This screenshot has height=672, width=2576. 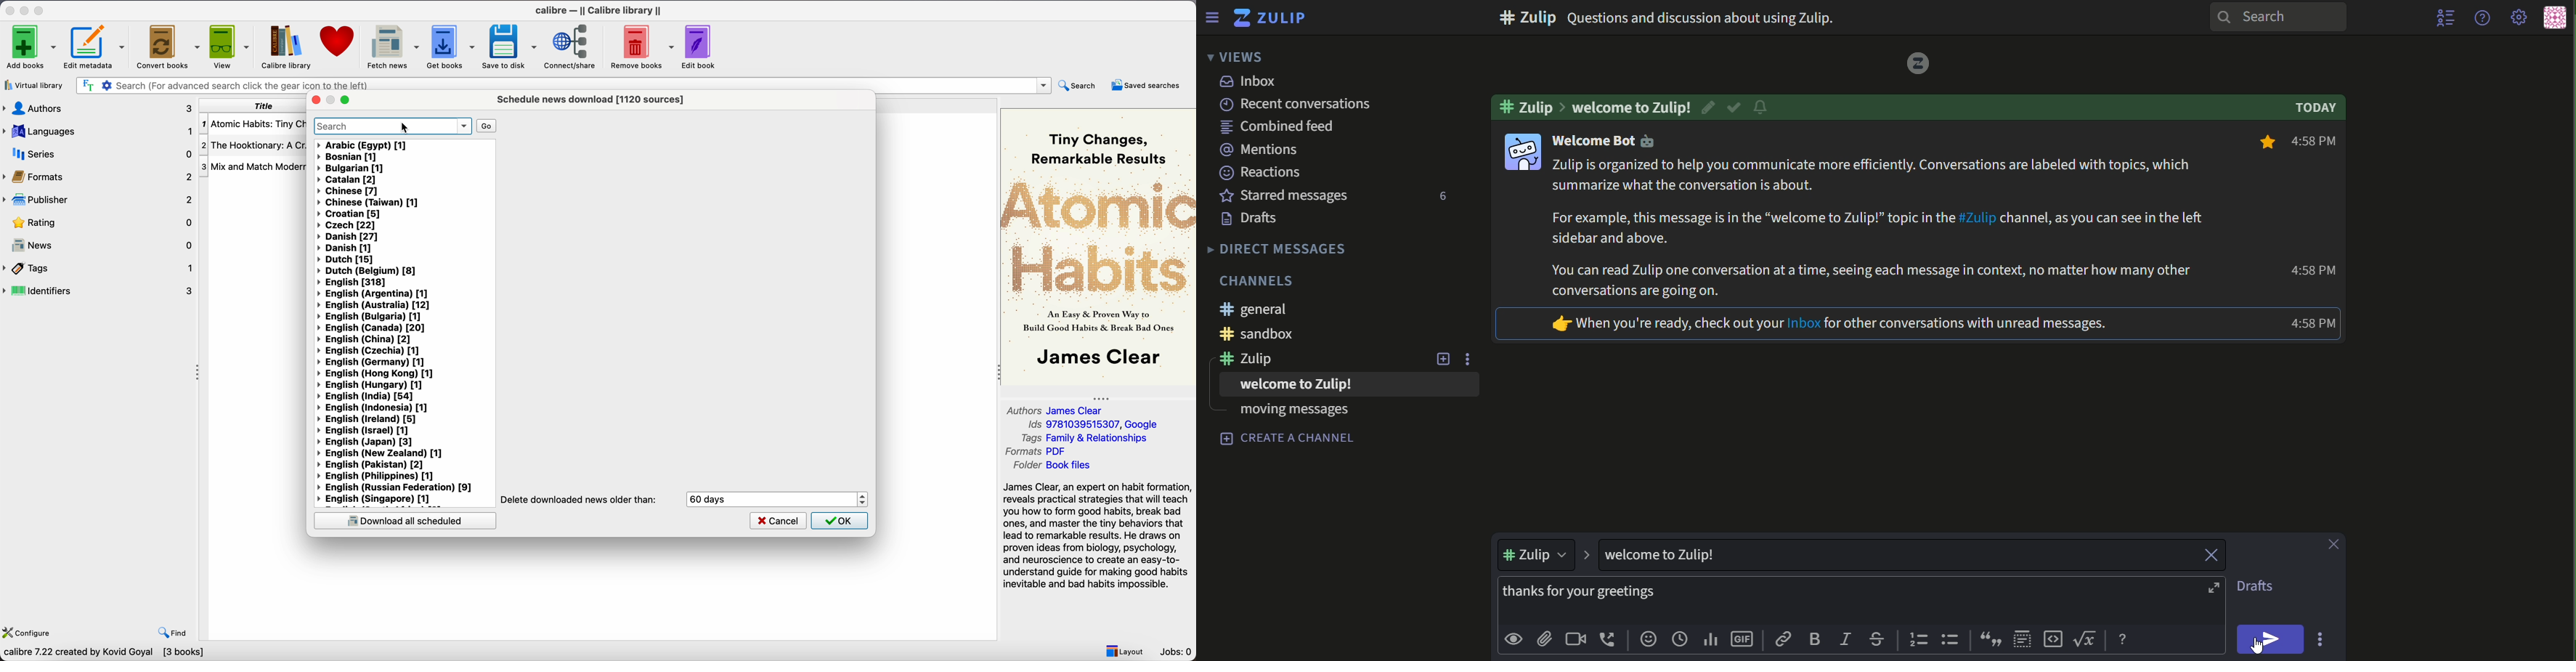 What do you see at coordinates (349, 213) in the screenshot?
I see `Croatian` at bounding box center [349, 213].